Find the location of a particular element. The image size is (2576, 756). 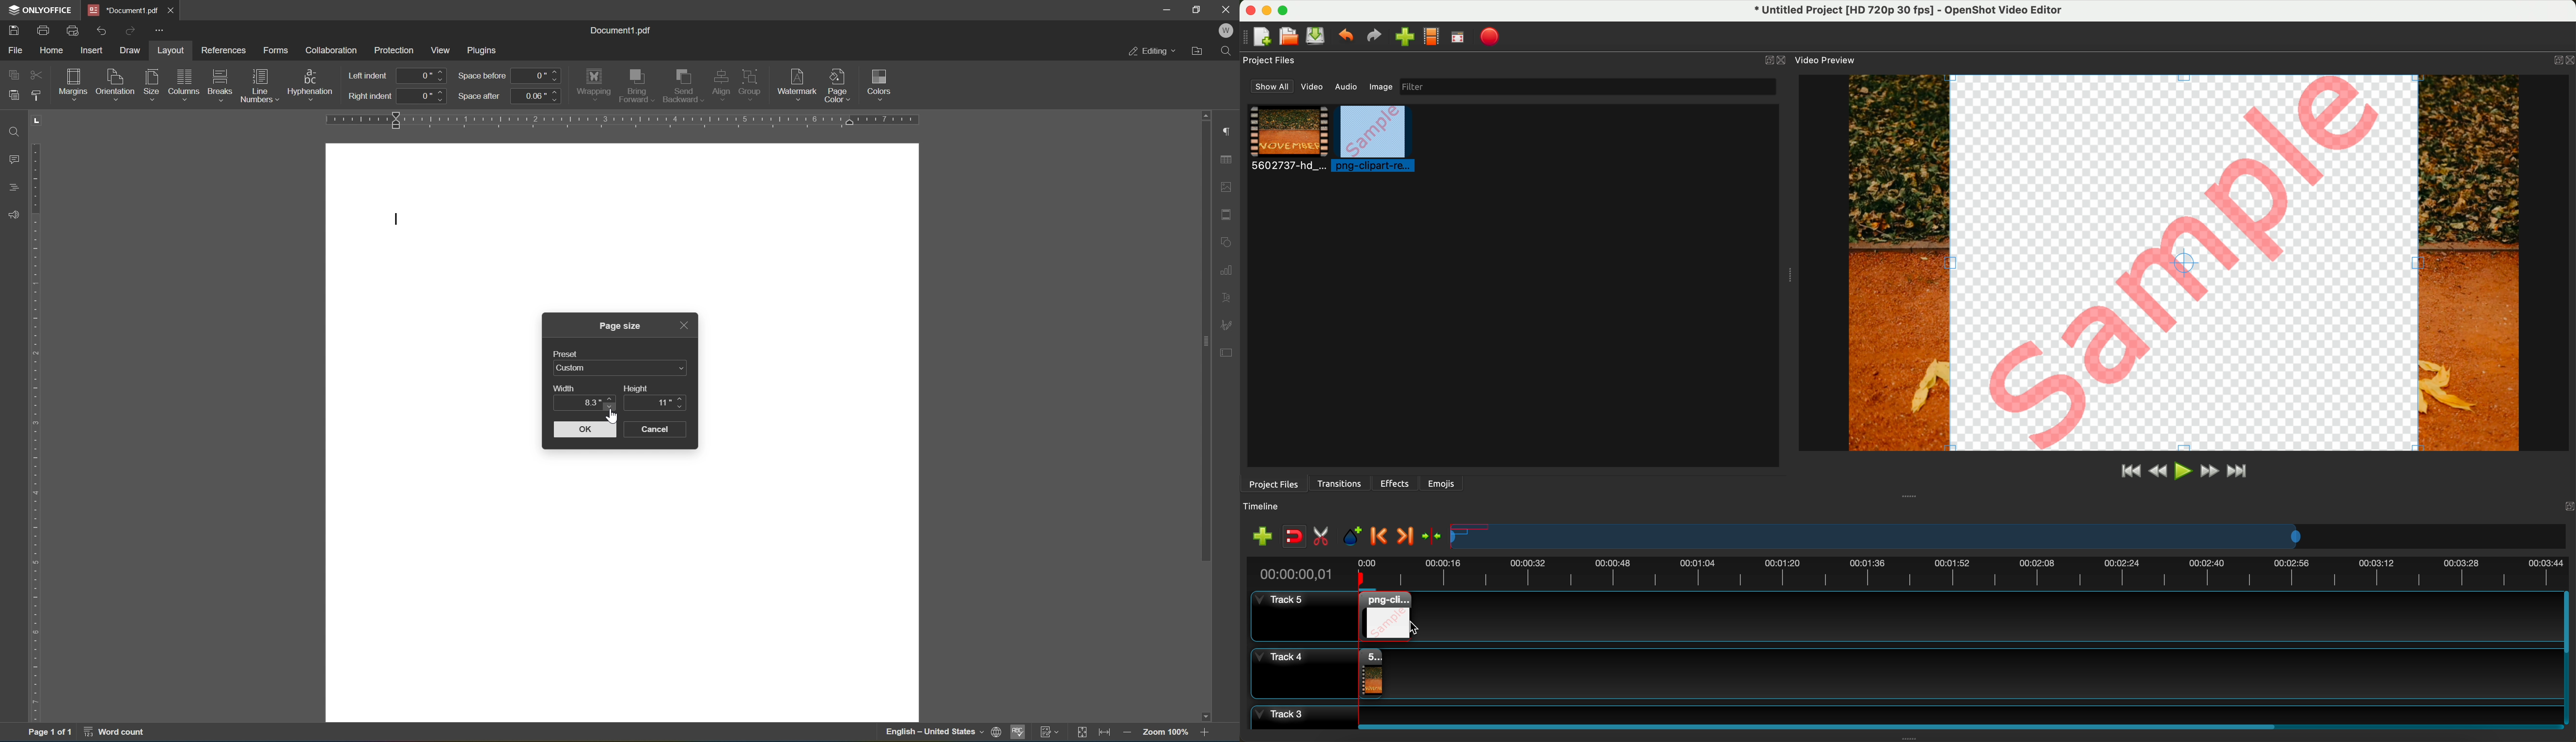

workspace is located at coordinates (623, 223).